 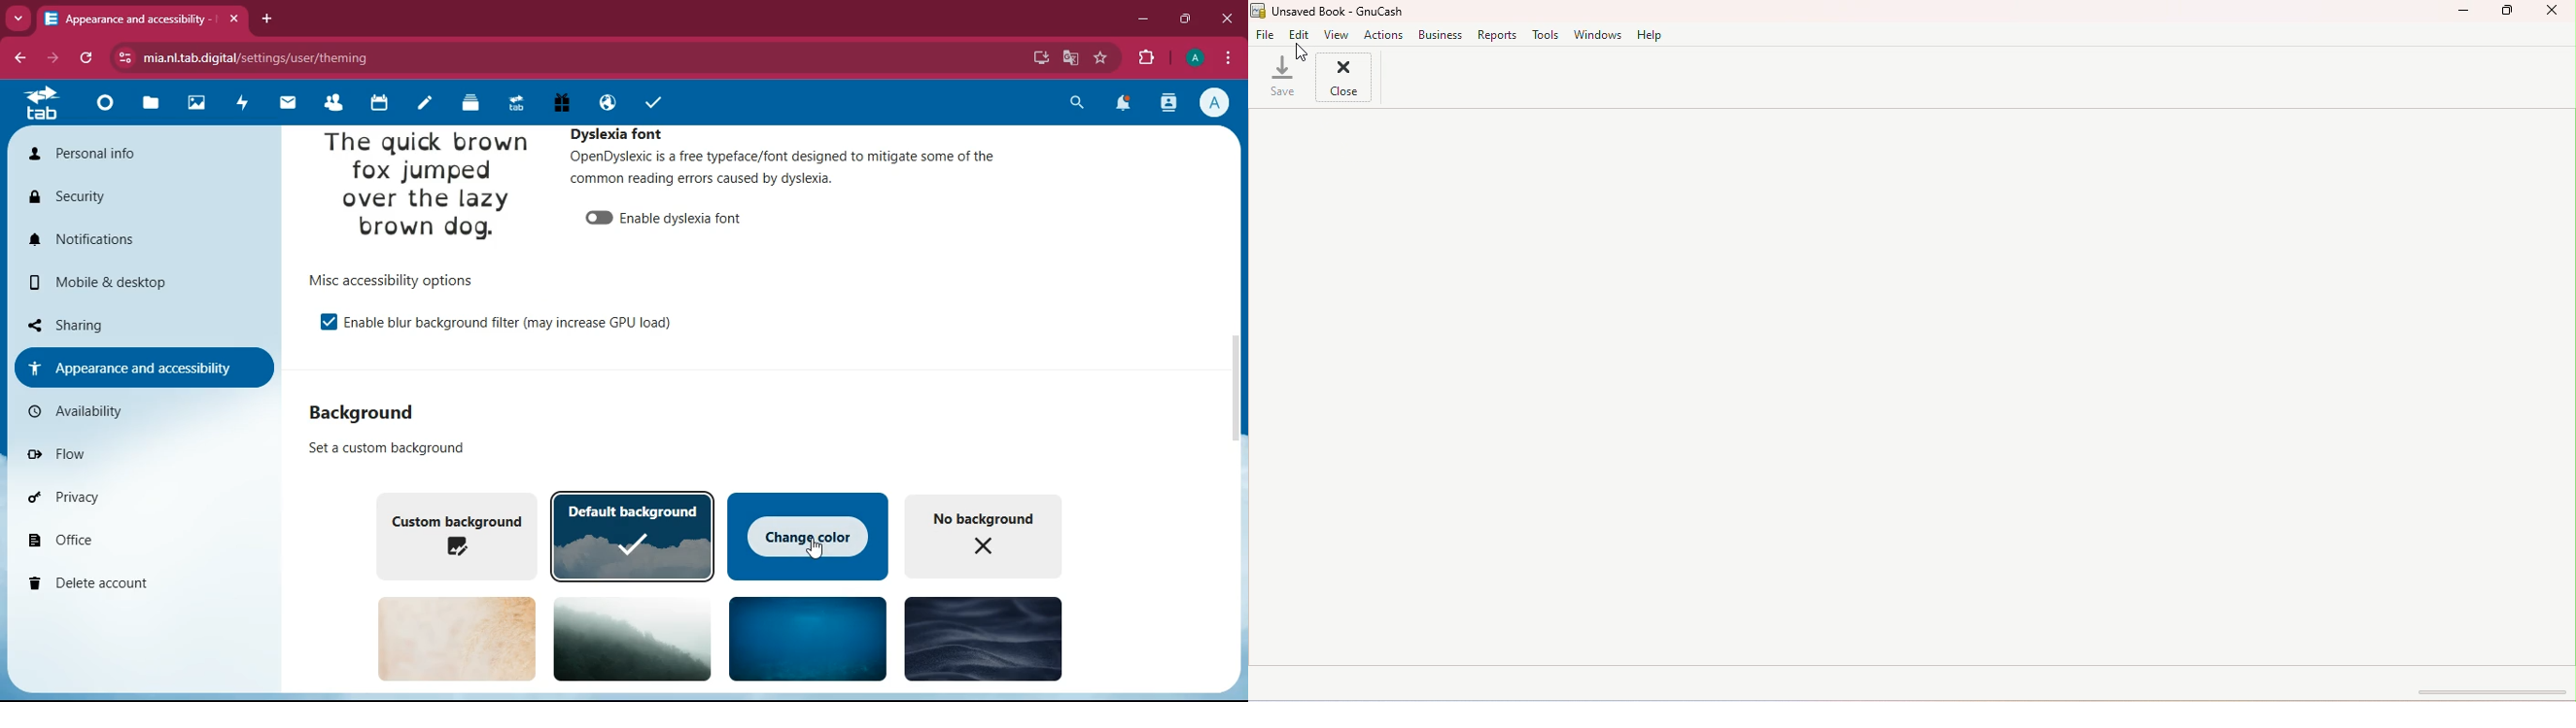 I want to click on no background, so click(x=992, y=535).